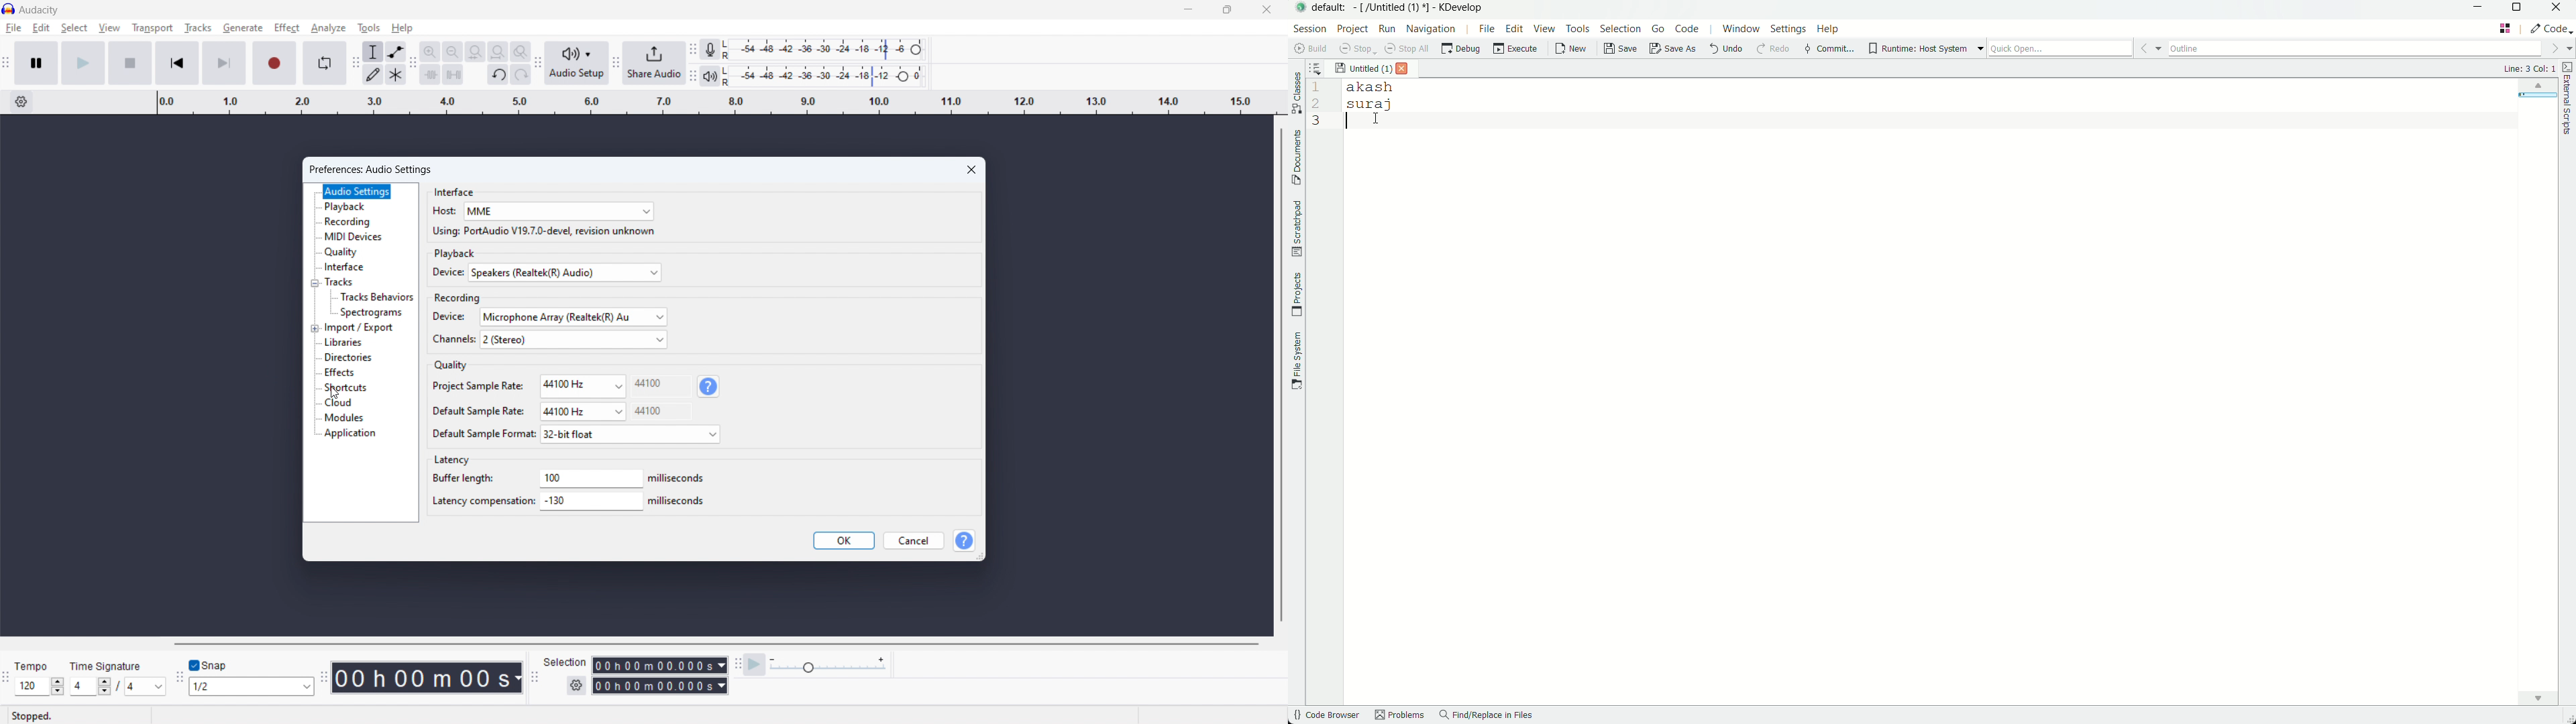 The image size is (2576, 728). Describe the element at coordinates (521, 74) in the screenshot. I see `redo` at that location.